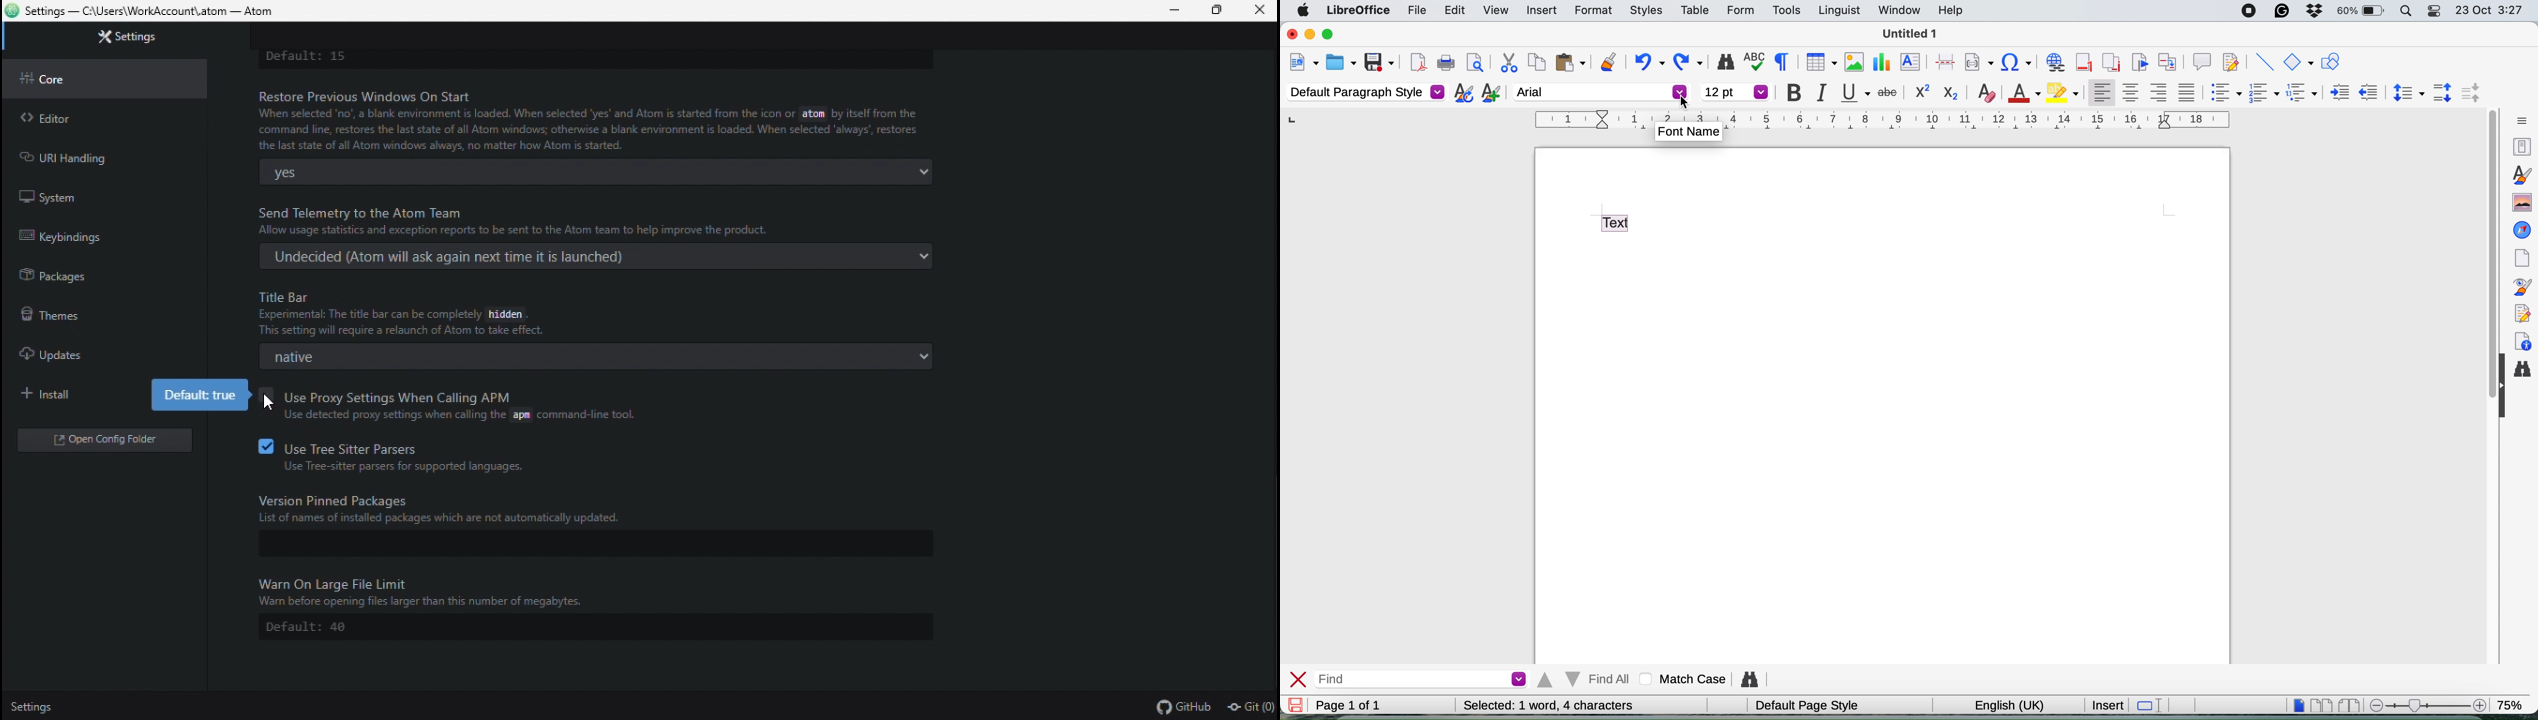  Describe the element at coordinates (2331, 62) in the screenshot. I see `show draw function` at that location.